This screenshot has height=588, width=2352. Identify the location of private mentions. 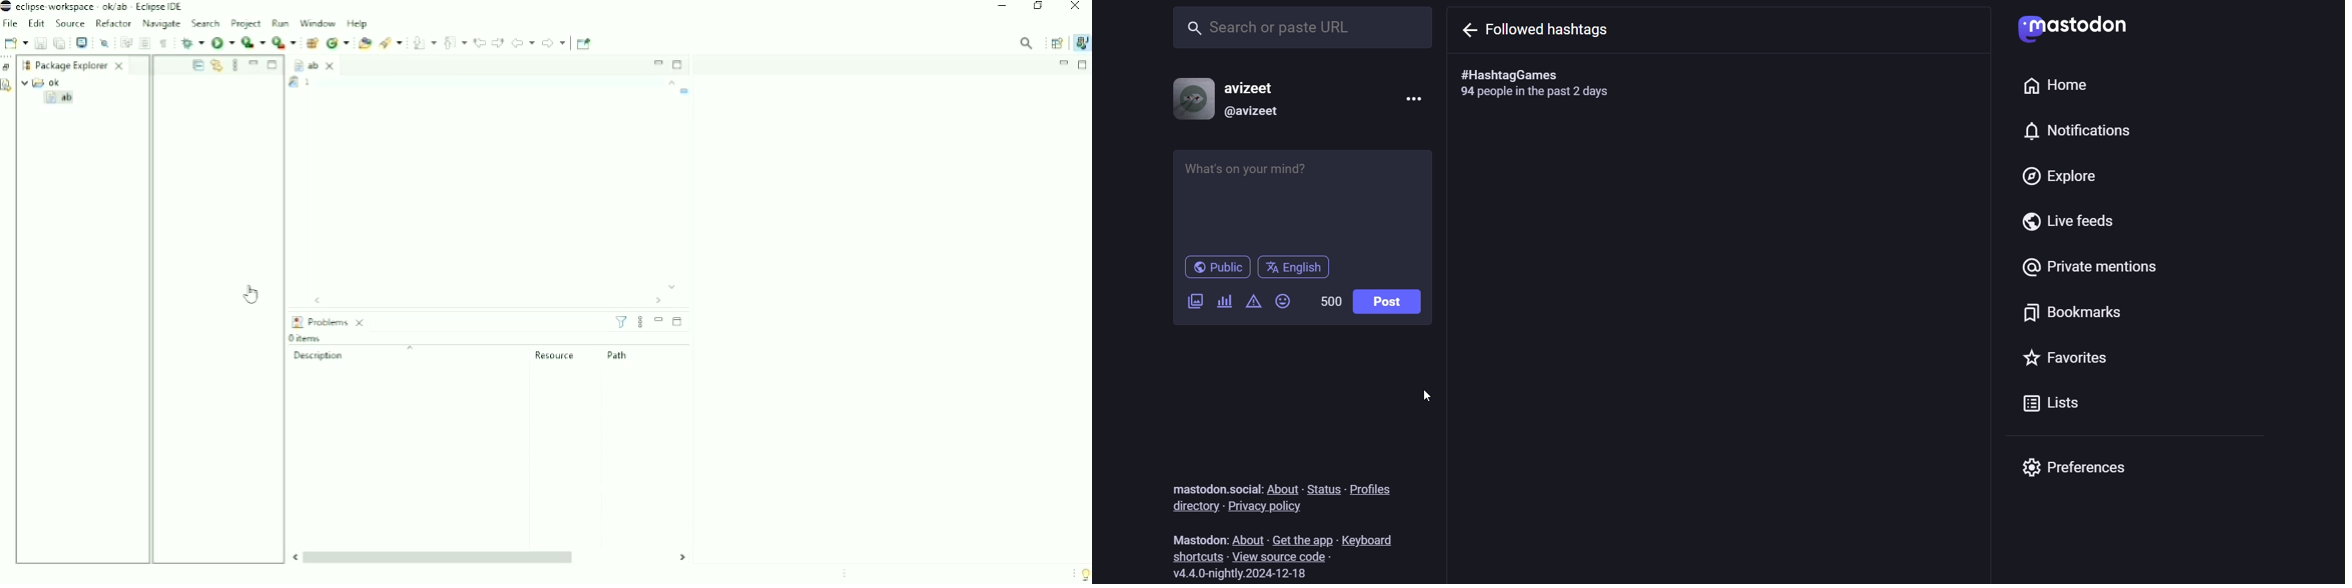
(2093, 268).